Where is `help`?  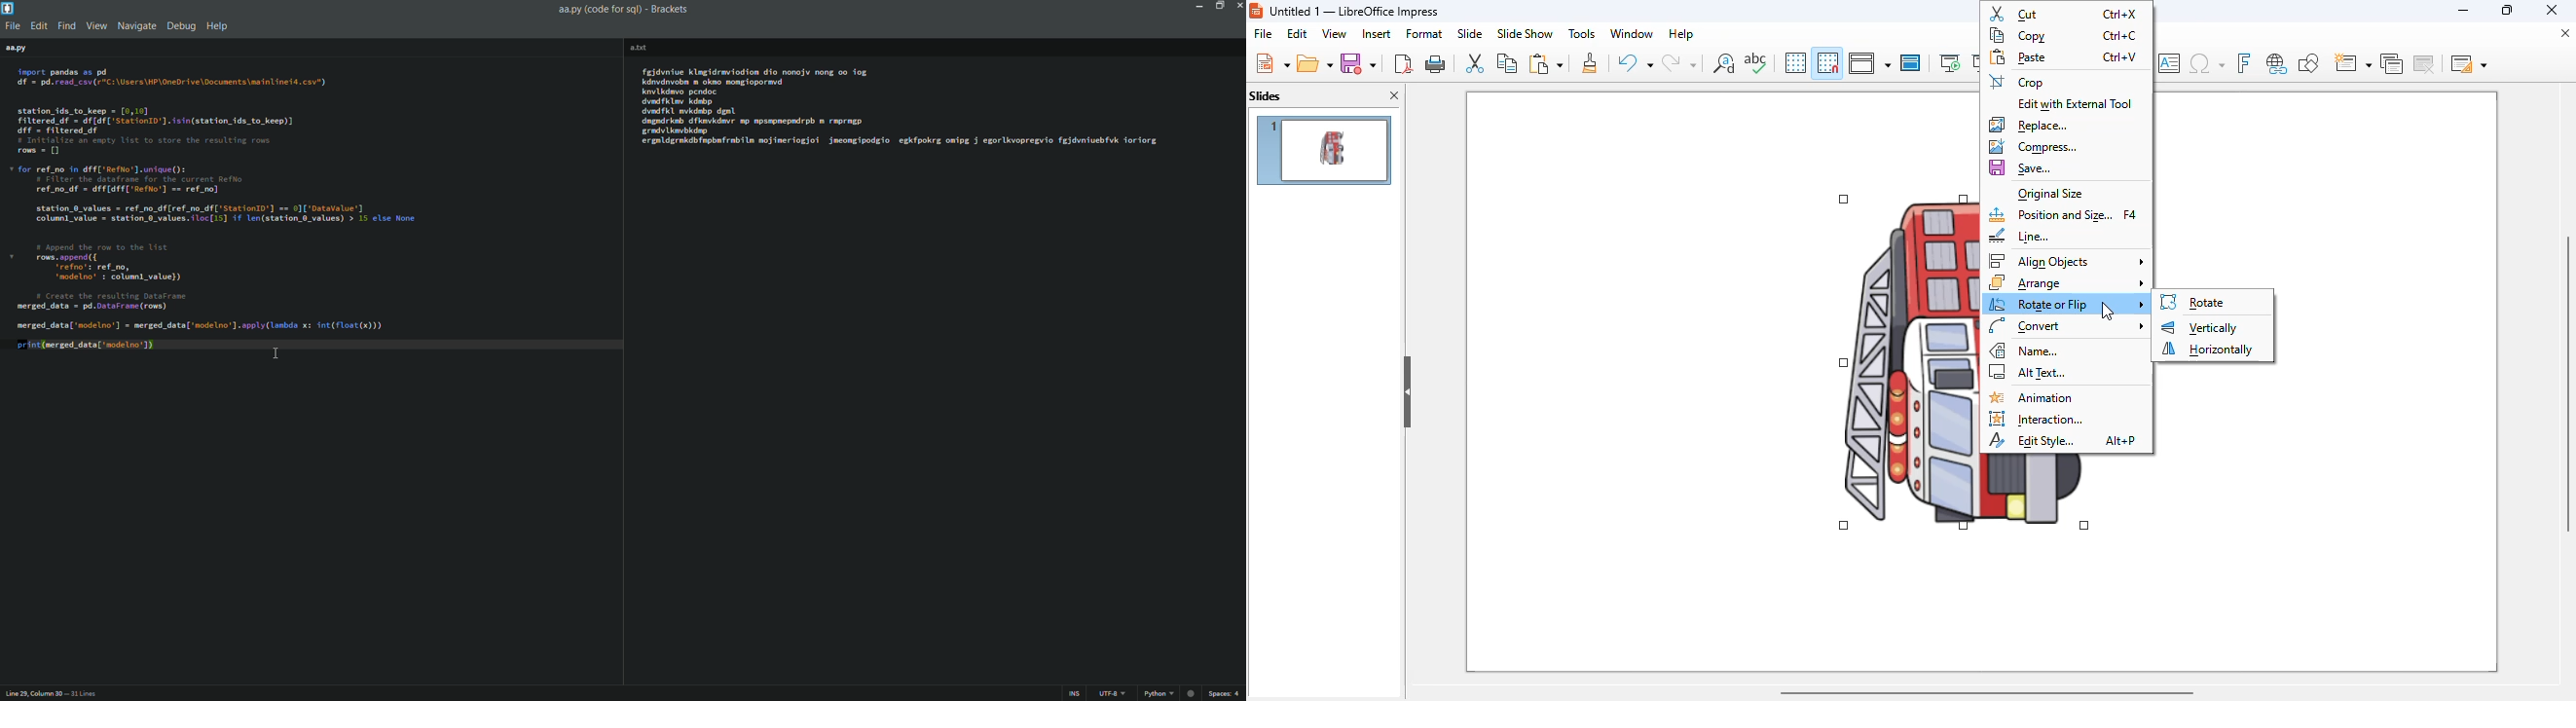
help is located at coordinates (1681, 33).